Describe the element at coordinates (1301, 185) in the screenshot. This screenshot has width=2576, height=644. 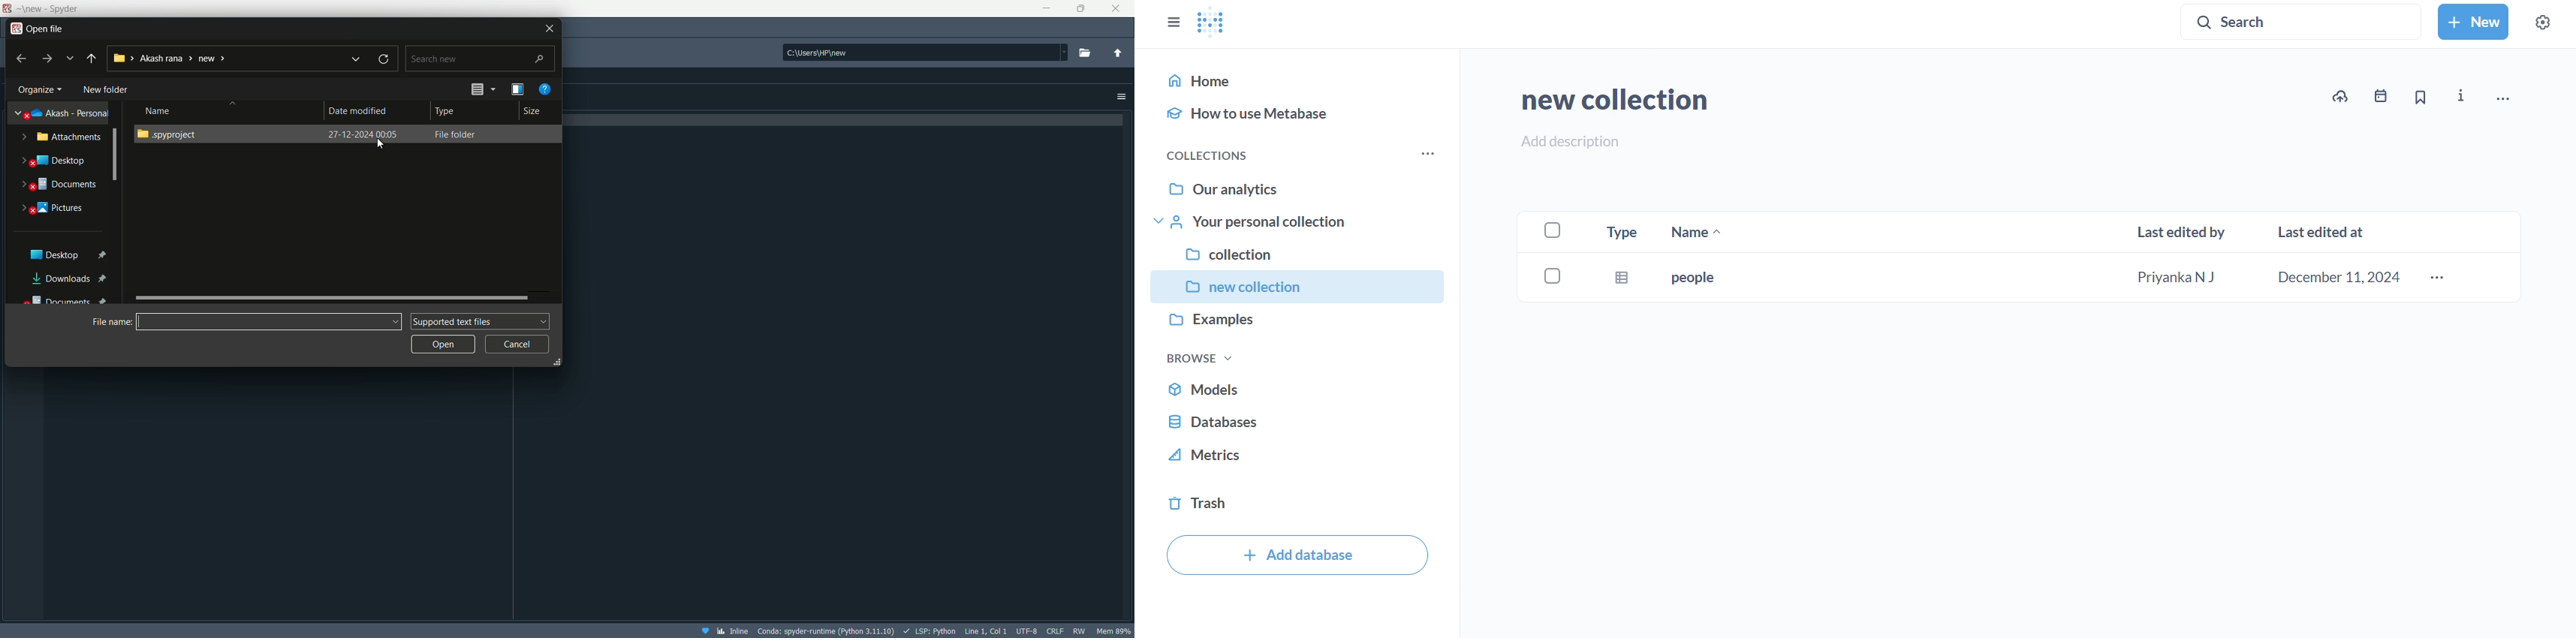
I see `our analytics` at that location.